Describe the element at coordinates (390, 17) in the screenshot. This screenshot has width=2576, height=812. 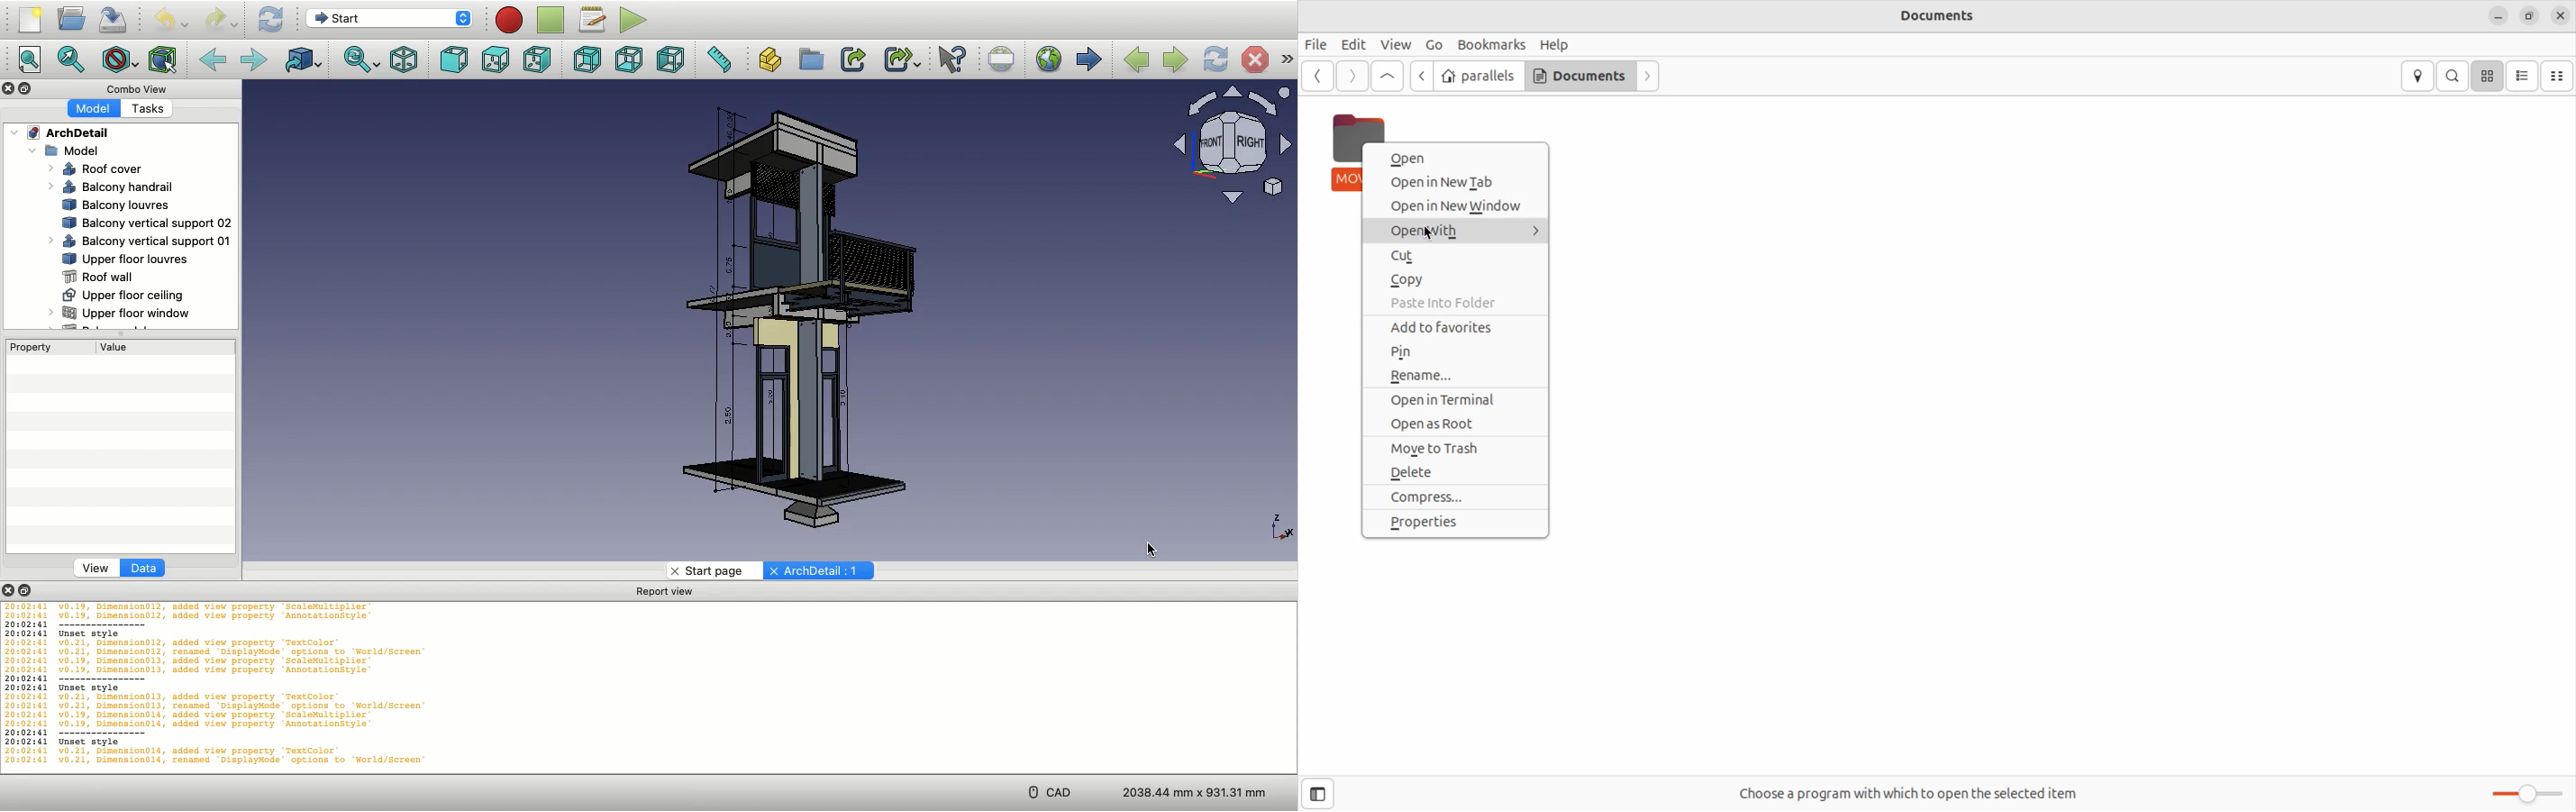
I see `Switch between workbenches` at that location.